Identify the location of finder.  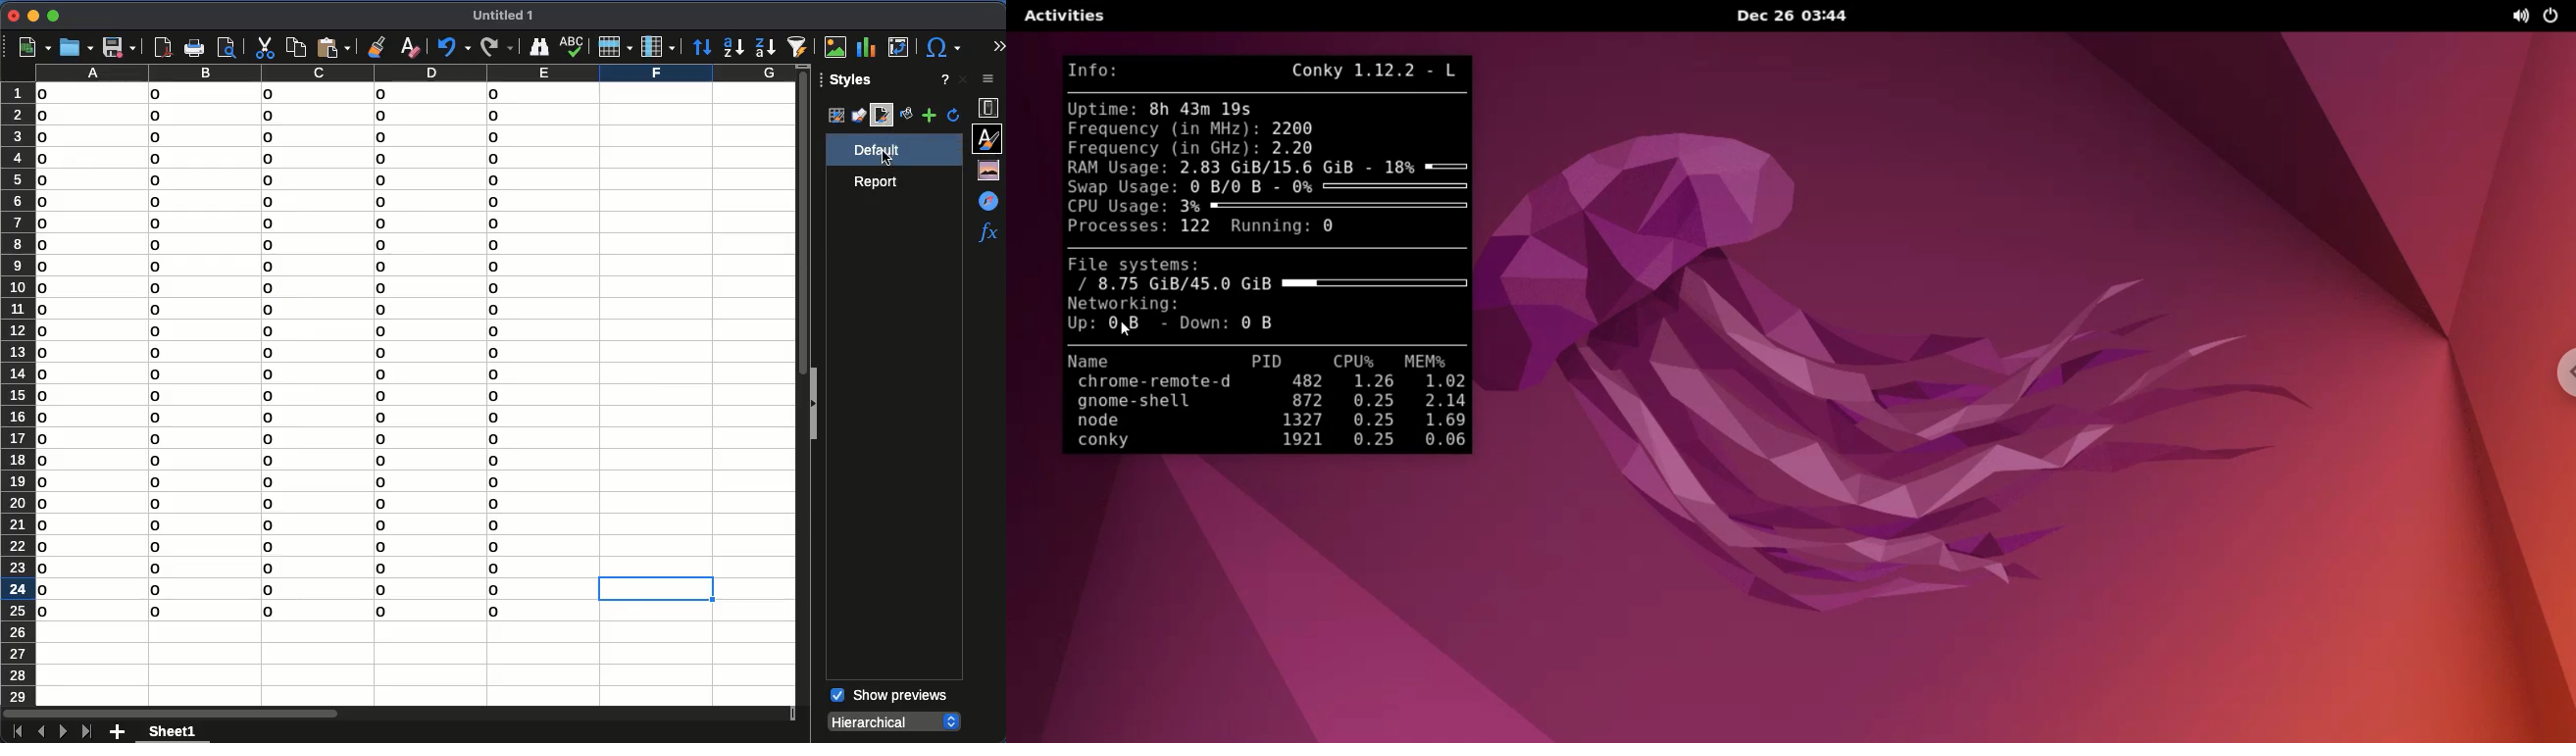
(539, 46).